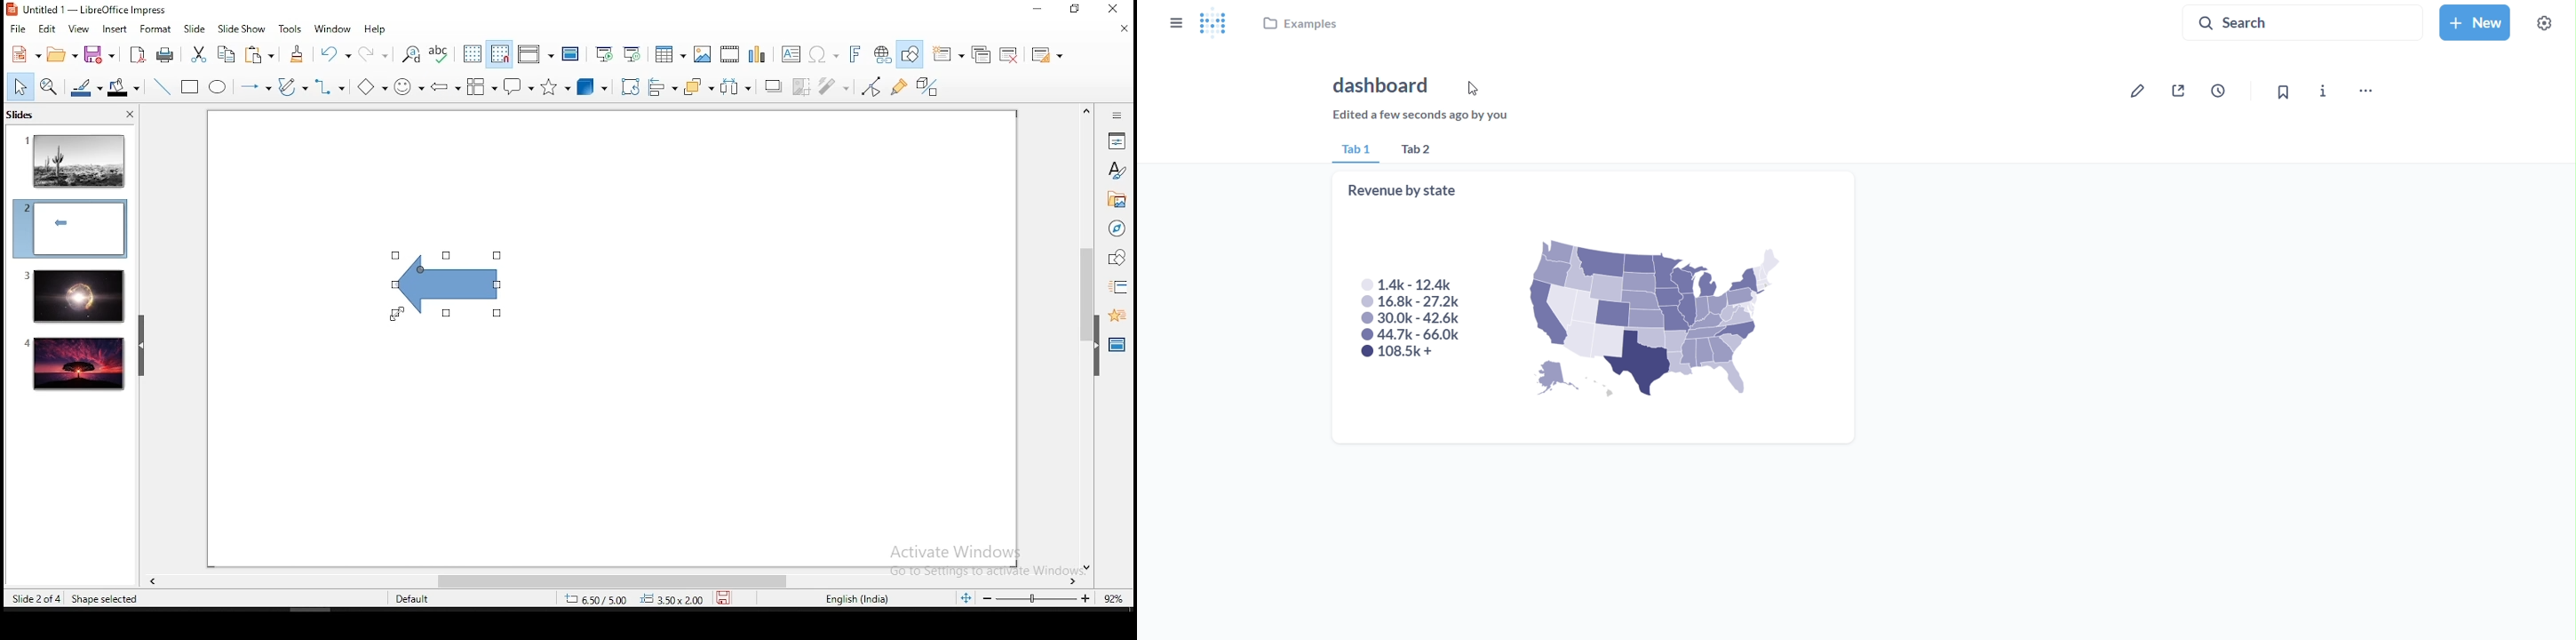 This screenshot has width=2576, height=644. What do you see at coordinates (1076, 10) in the screenshot?
I see `restore` at bounding box center [1076, 10].